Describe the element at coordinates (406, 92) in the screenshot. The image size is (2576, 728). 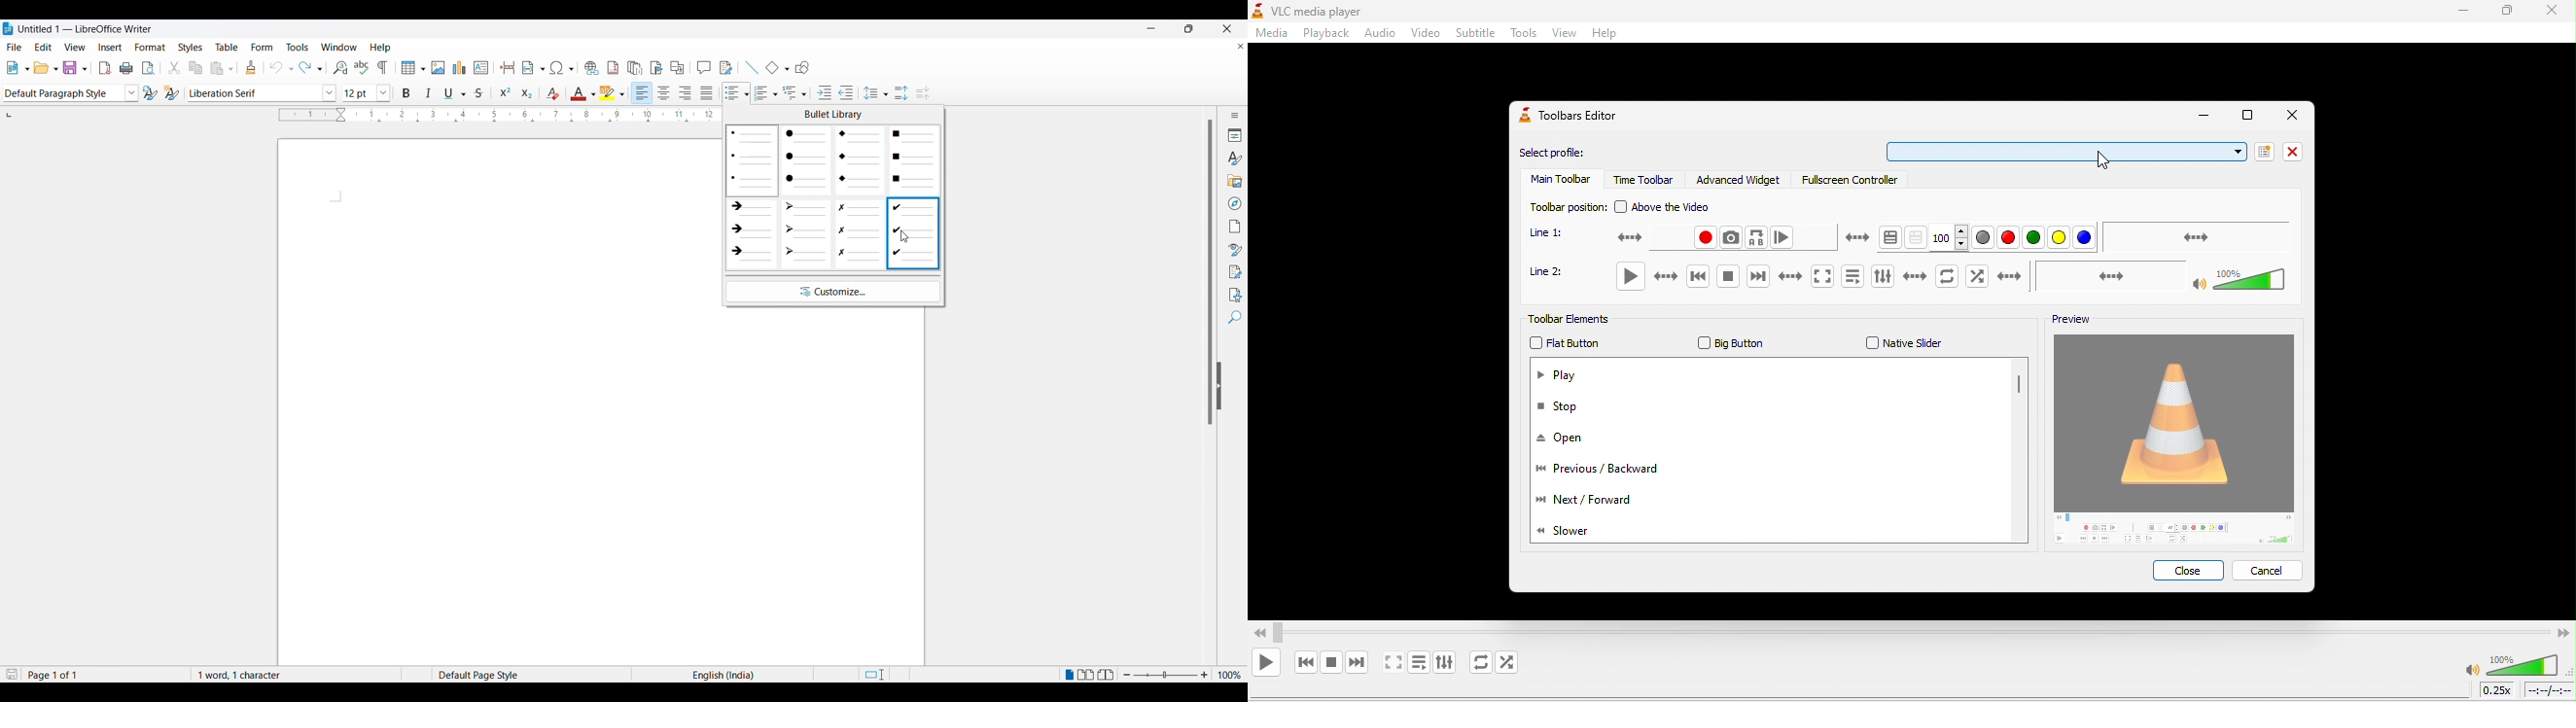
I see `bold` at that location.